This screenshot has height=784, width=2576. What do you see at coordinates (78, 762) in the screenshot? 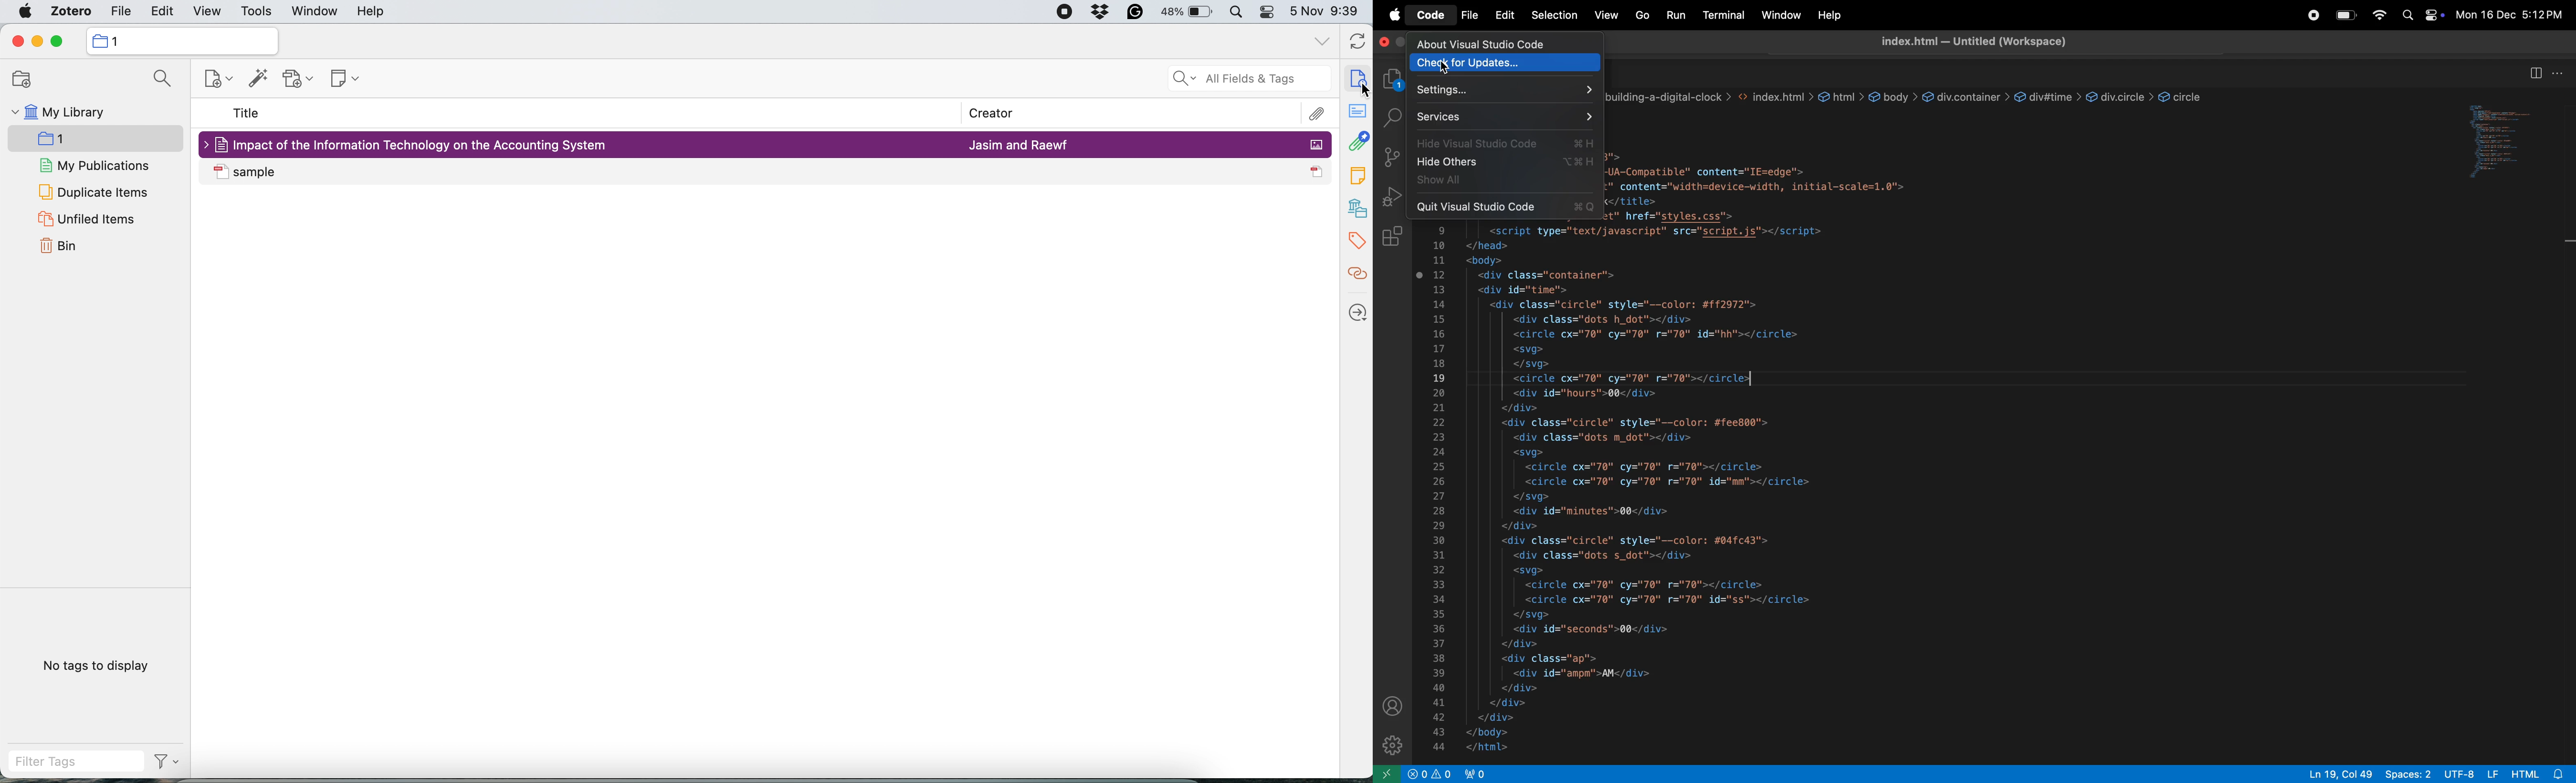
I see `input filter tags` at bounding box center [78, 762].